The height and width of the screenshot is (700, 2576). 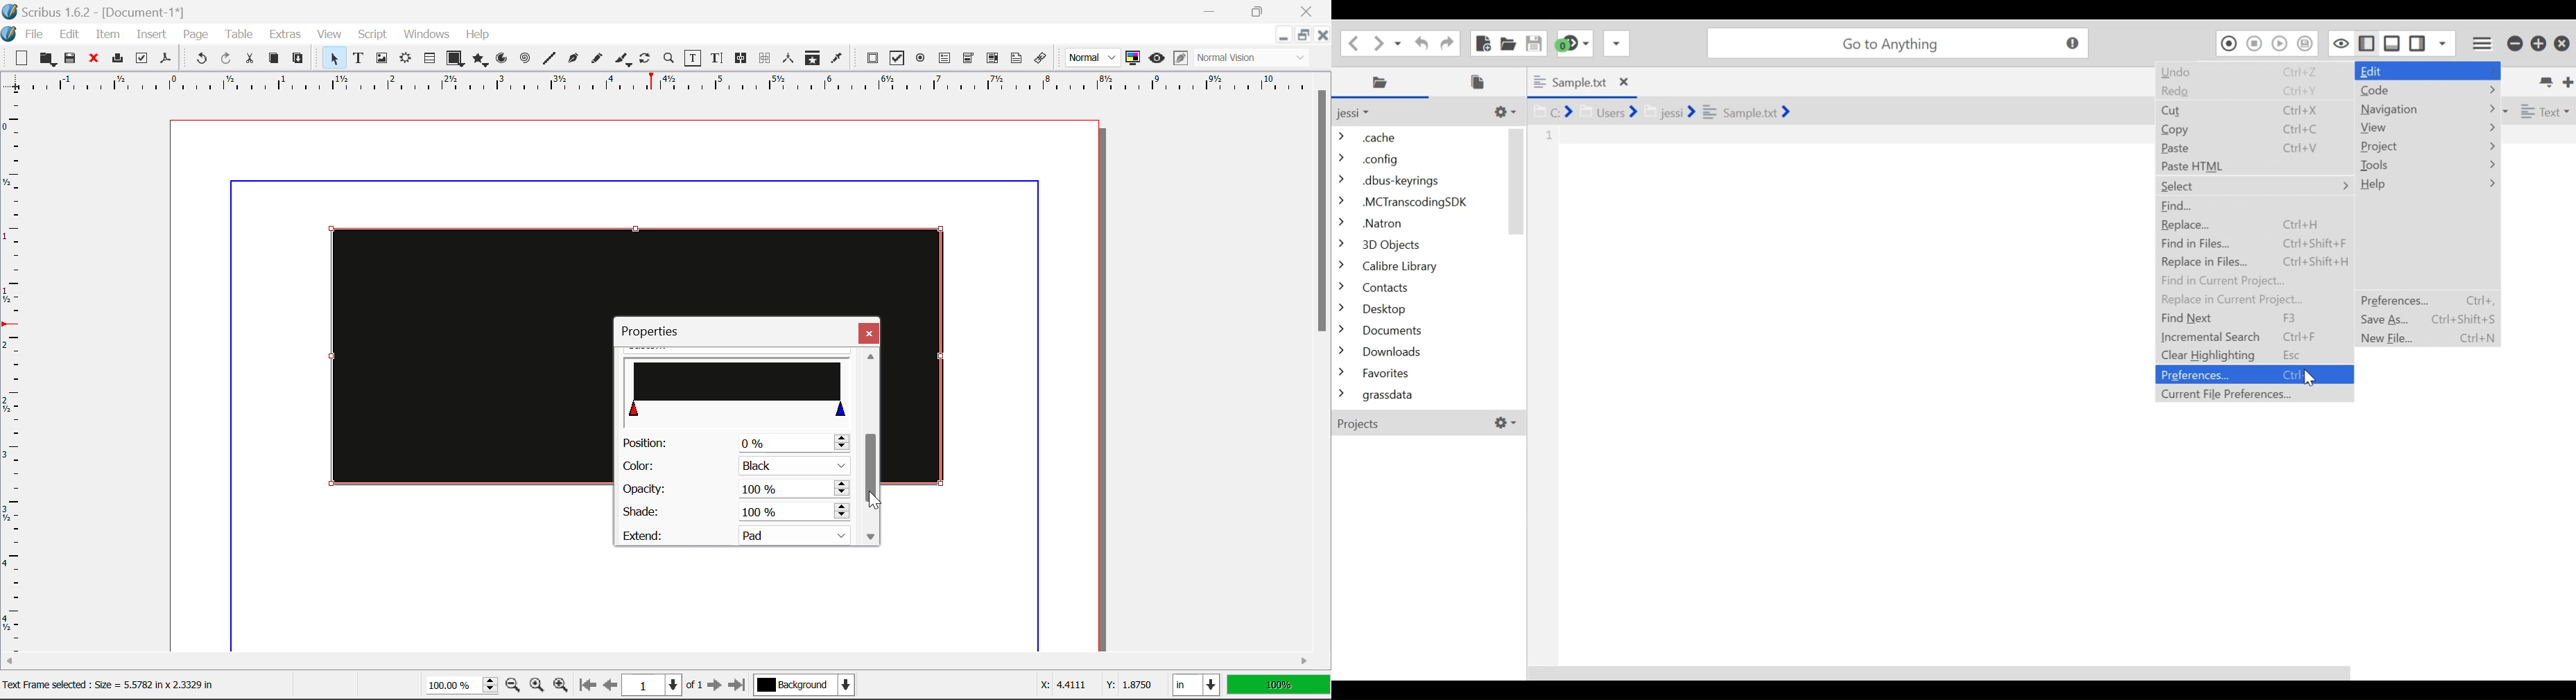 I want to click on Edit Text with Story Editor, so click(x=719, y=58).